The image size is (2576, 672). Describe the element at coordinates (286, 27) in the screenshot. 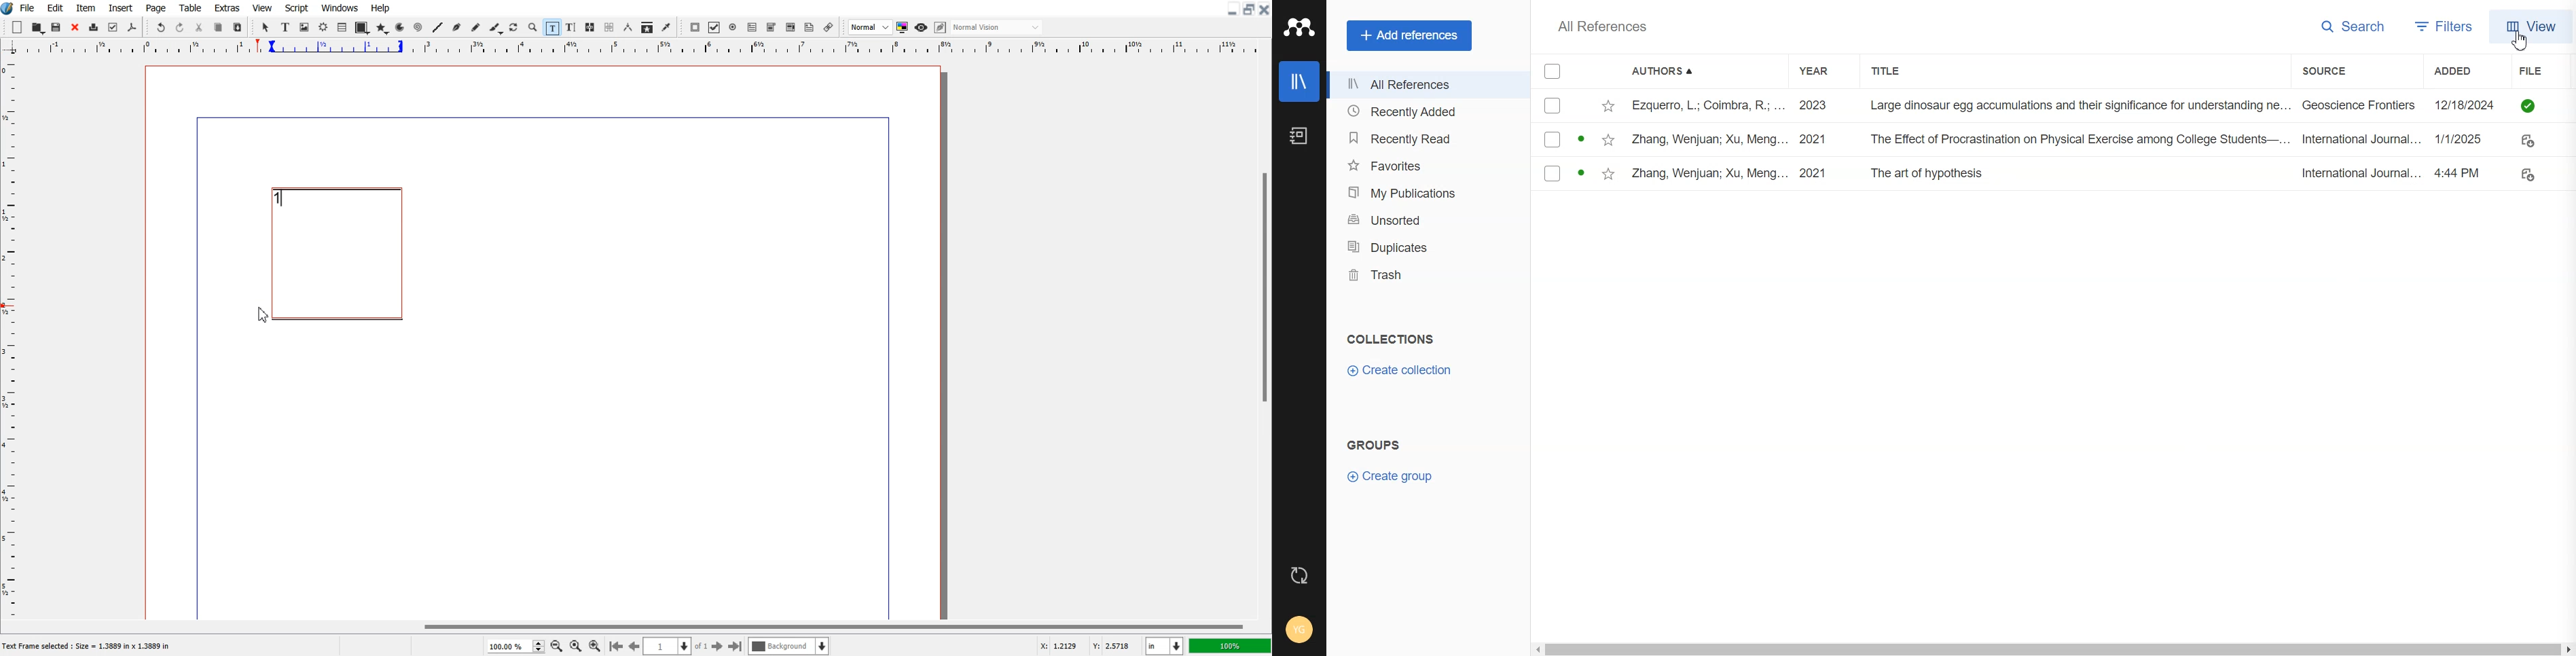

I see `Text Frame` at that location.